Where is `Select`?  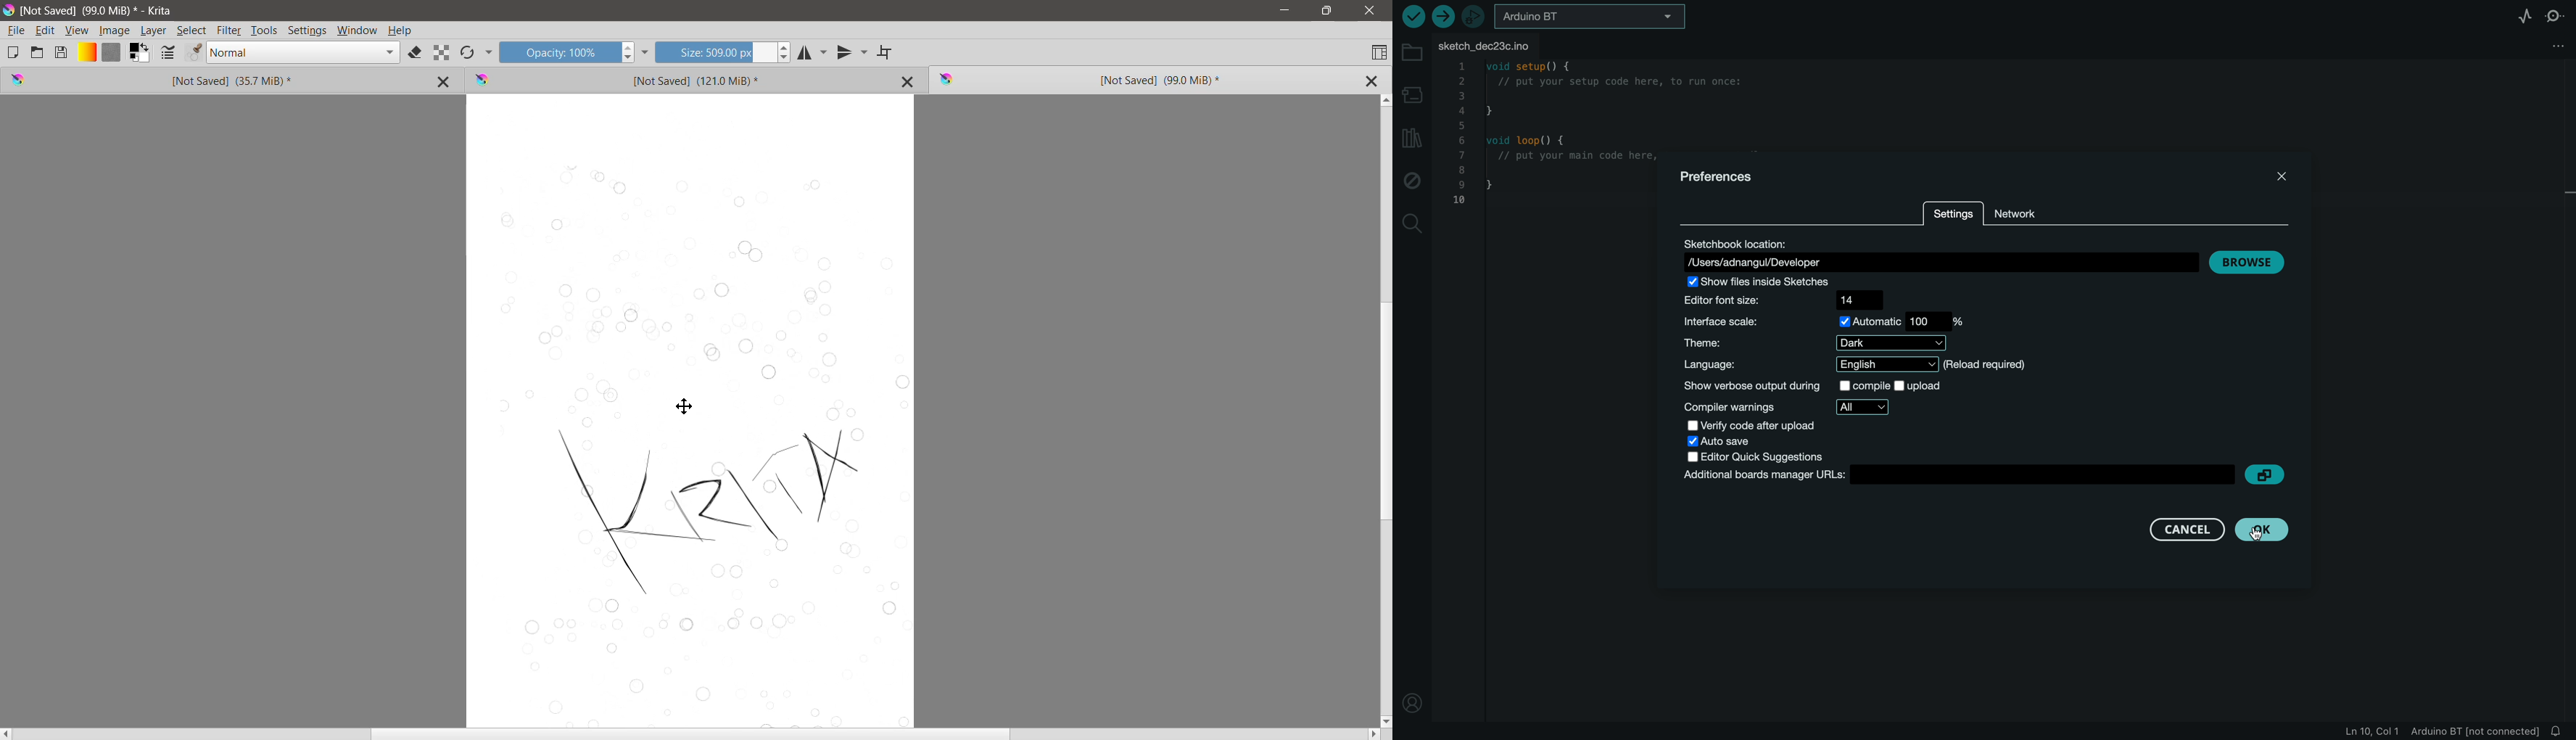
Select is located at coordinates (192, 30).